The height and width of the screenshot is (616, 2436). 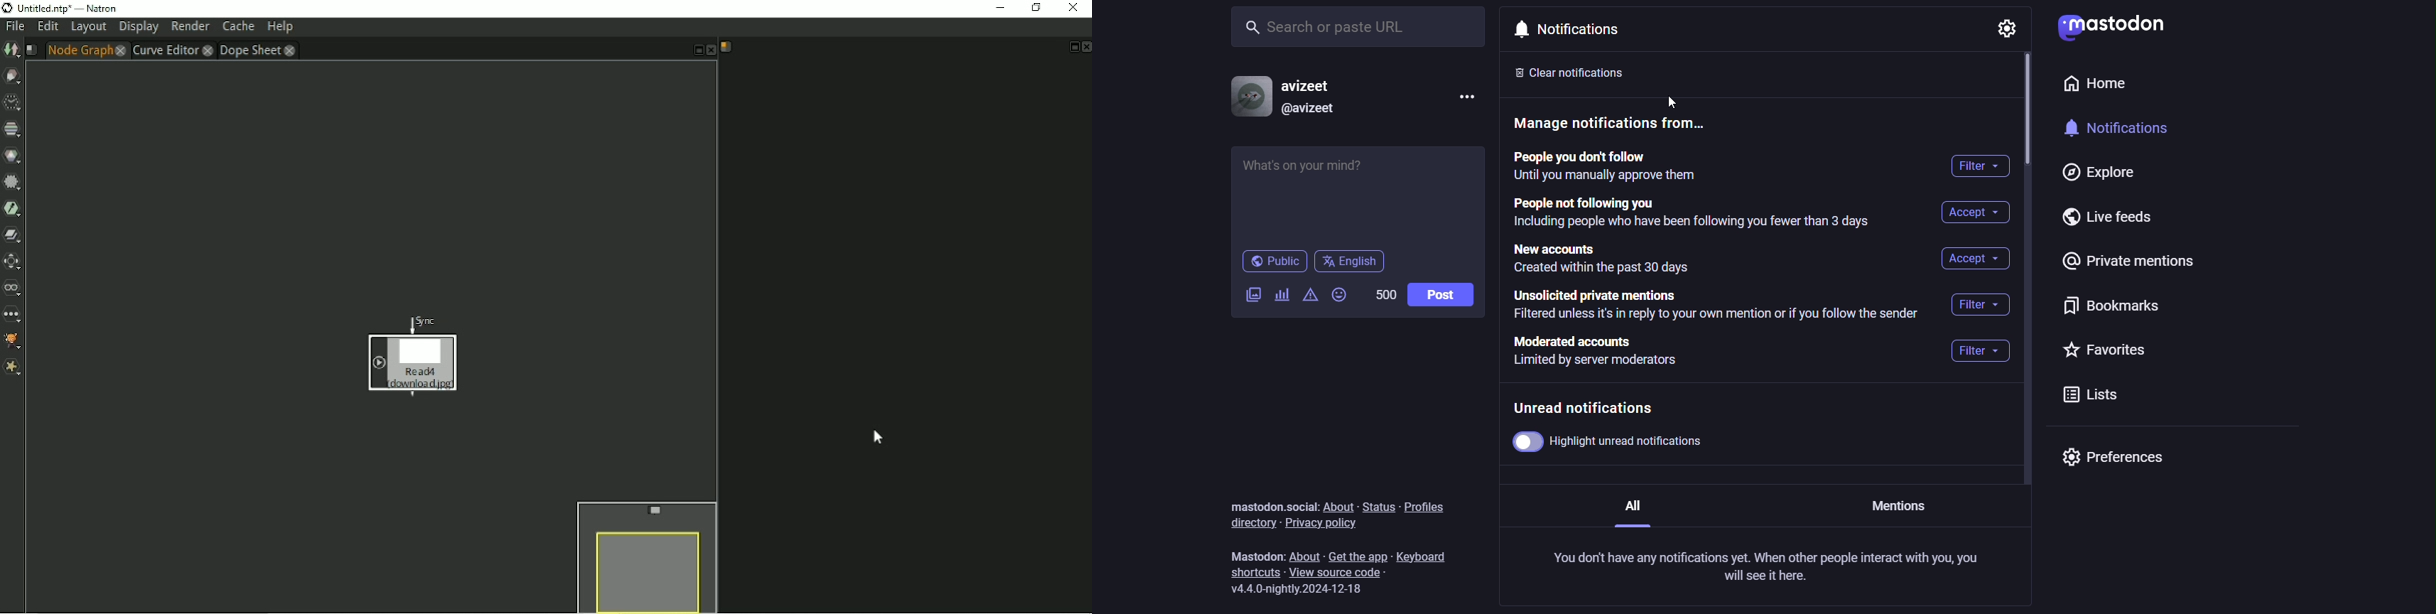 I want to click on privacy policy, so click(x=1324, y=524).